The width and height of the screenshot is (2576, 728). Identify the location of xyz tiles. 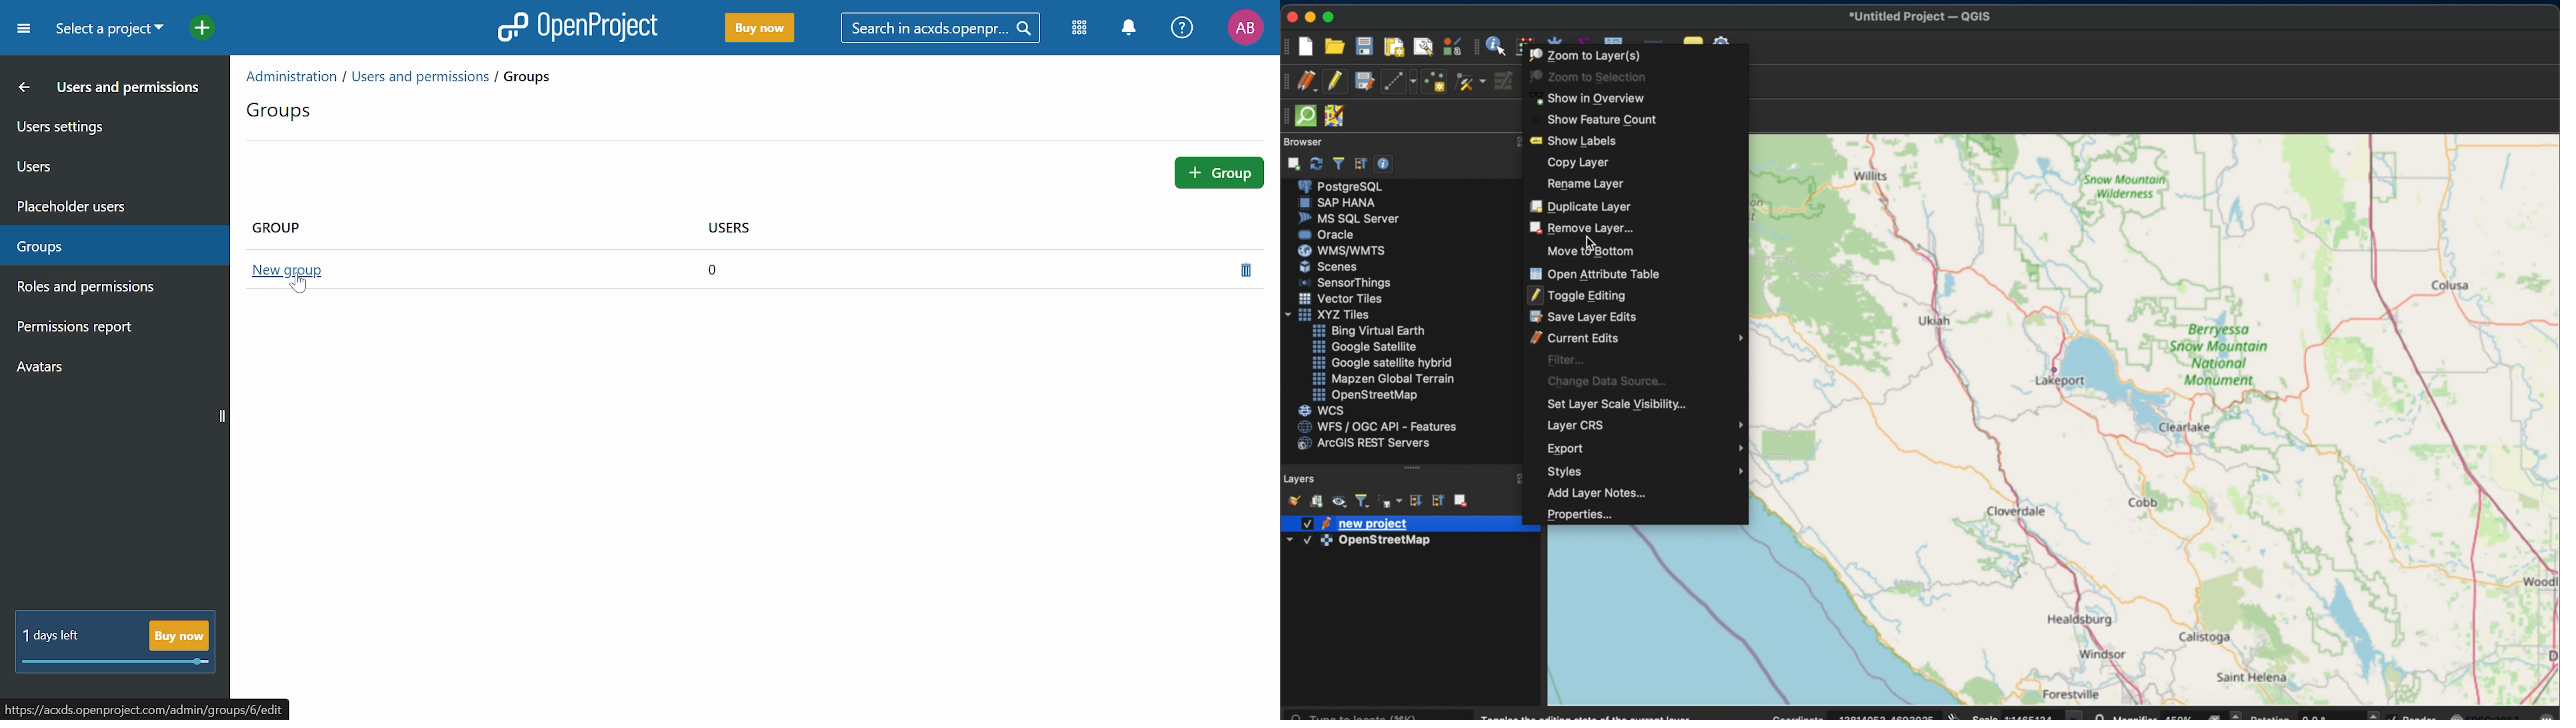
(1325, 315).